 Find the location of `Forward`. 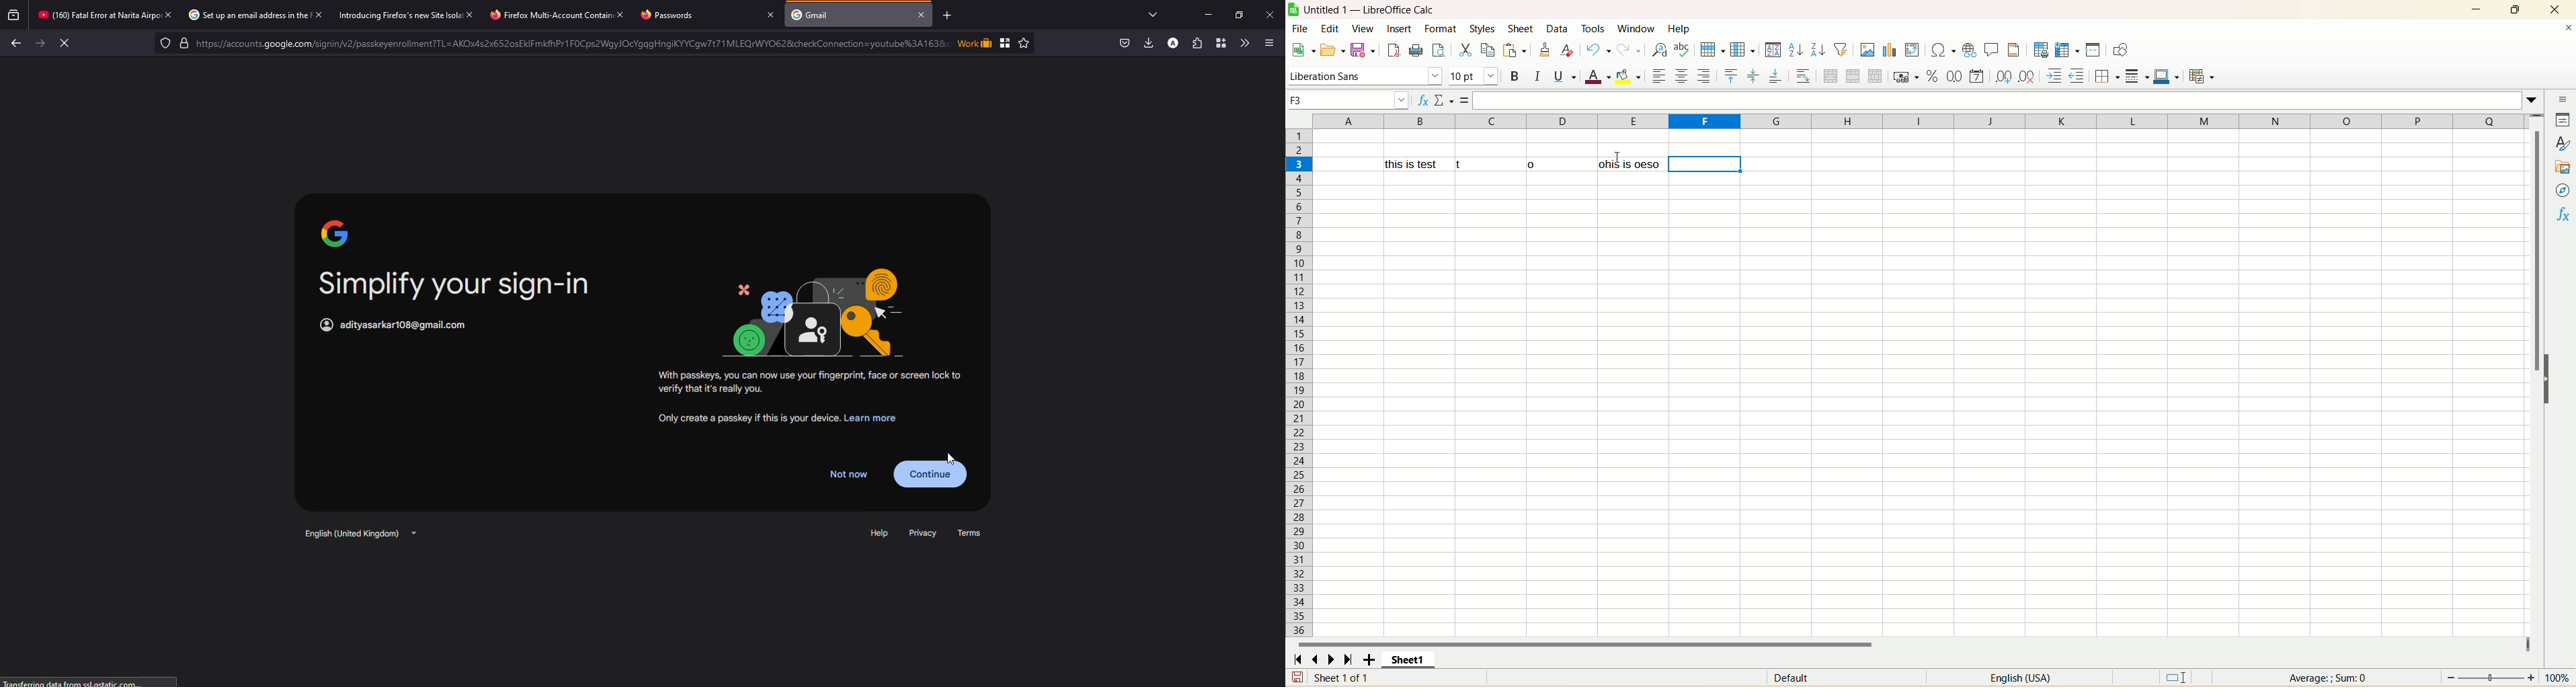

Forward is located at coordinates (40, 46).